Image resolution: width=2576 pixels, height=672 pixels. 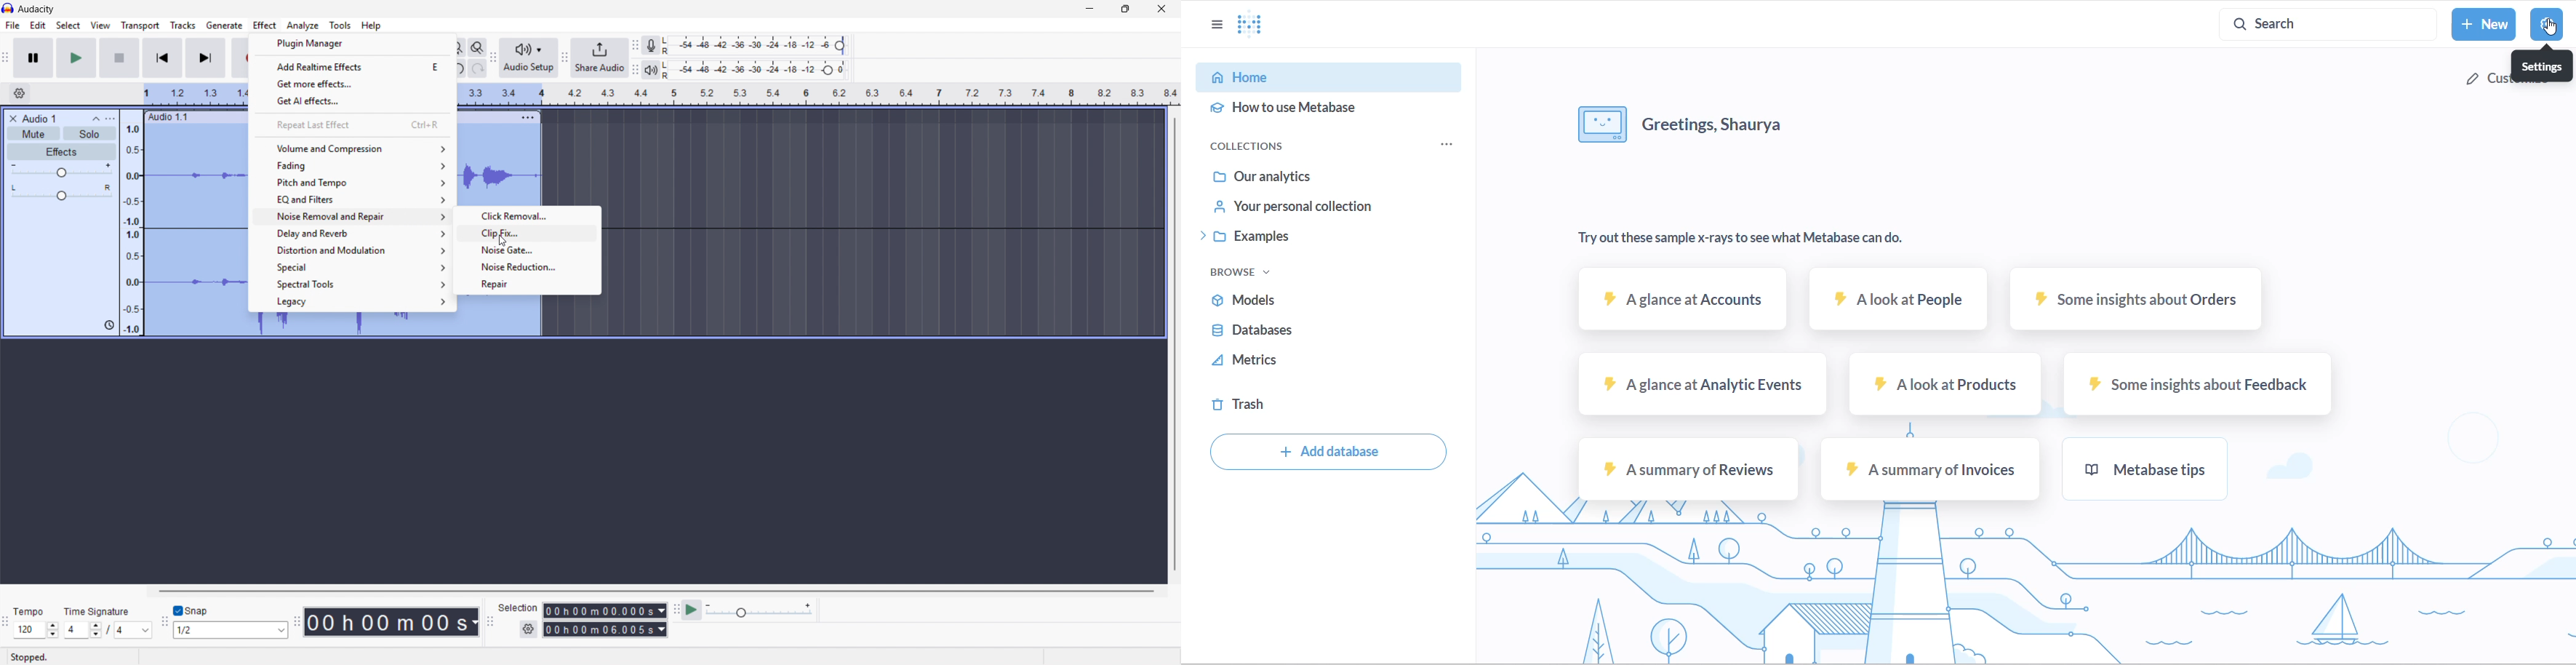 I want to click on file , so click(x=12, y=25).